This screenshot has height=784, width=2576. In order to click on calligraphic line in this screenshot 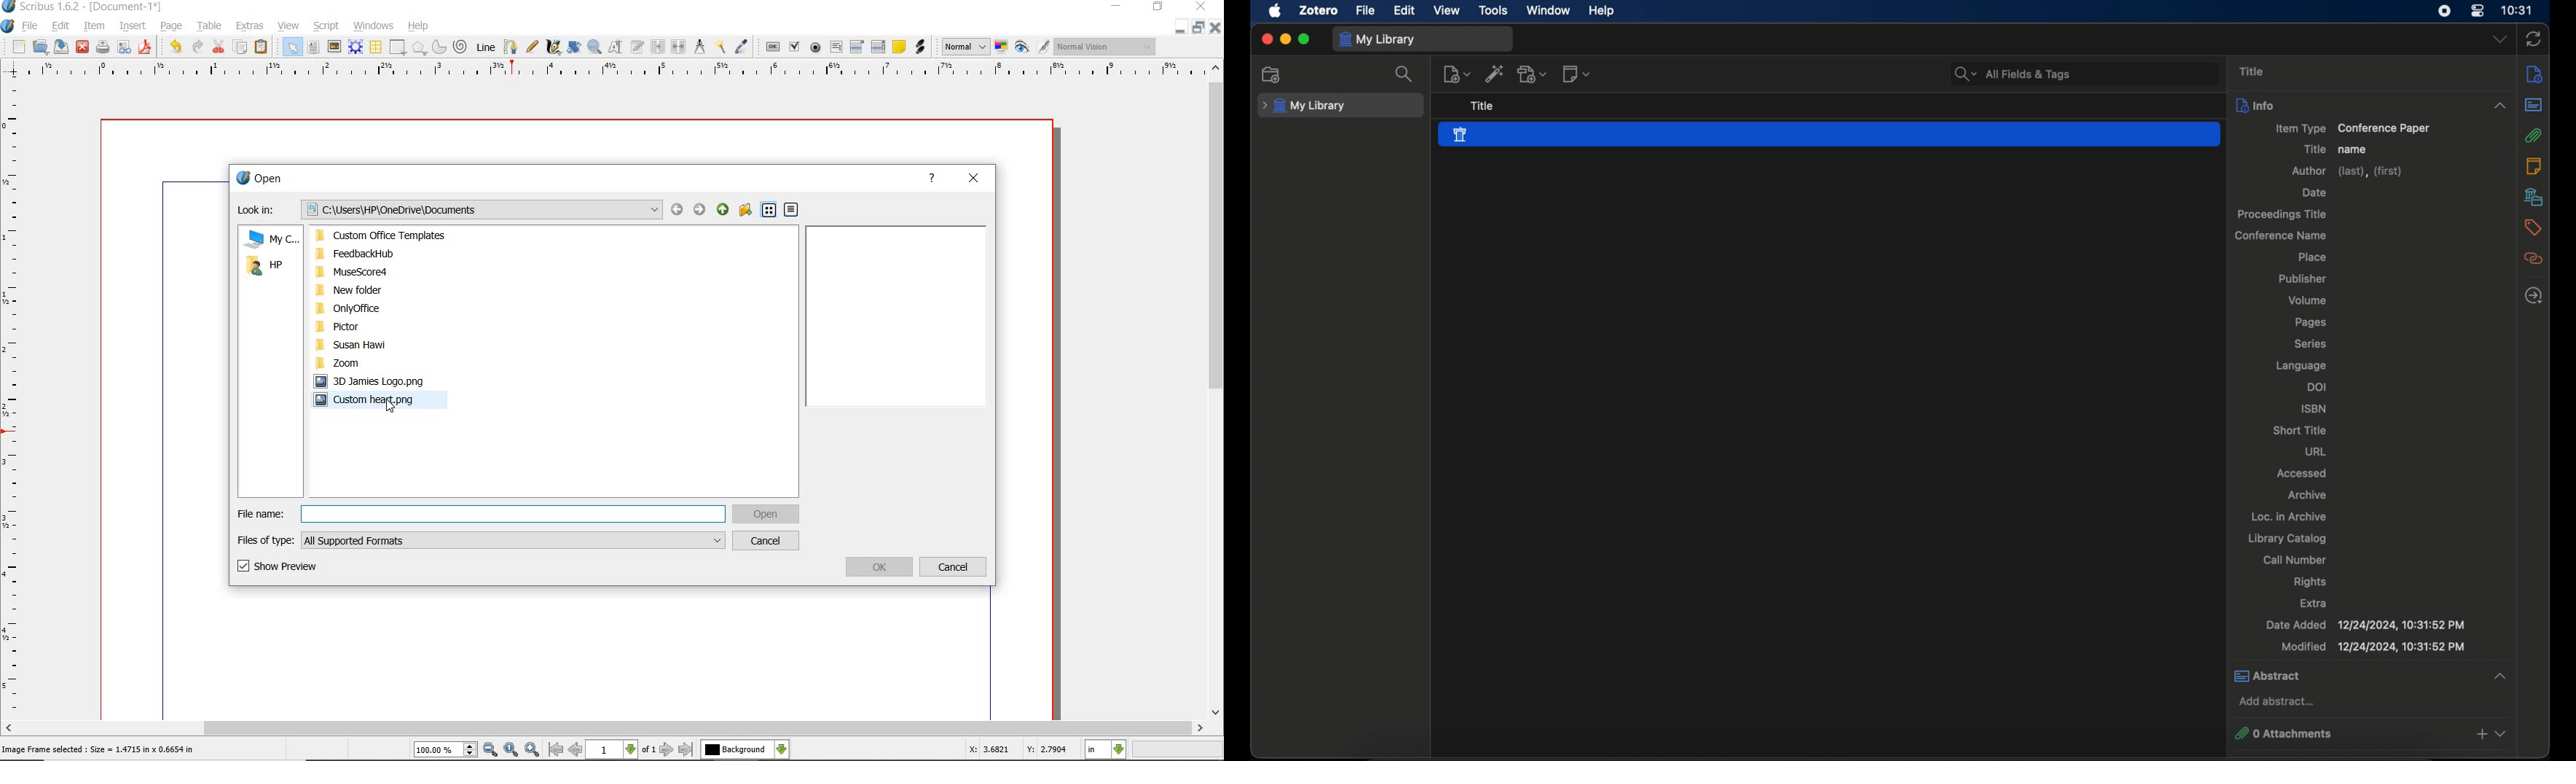, I will do `click(554, 47)`.